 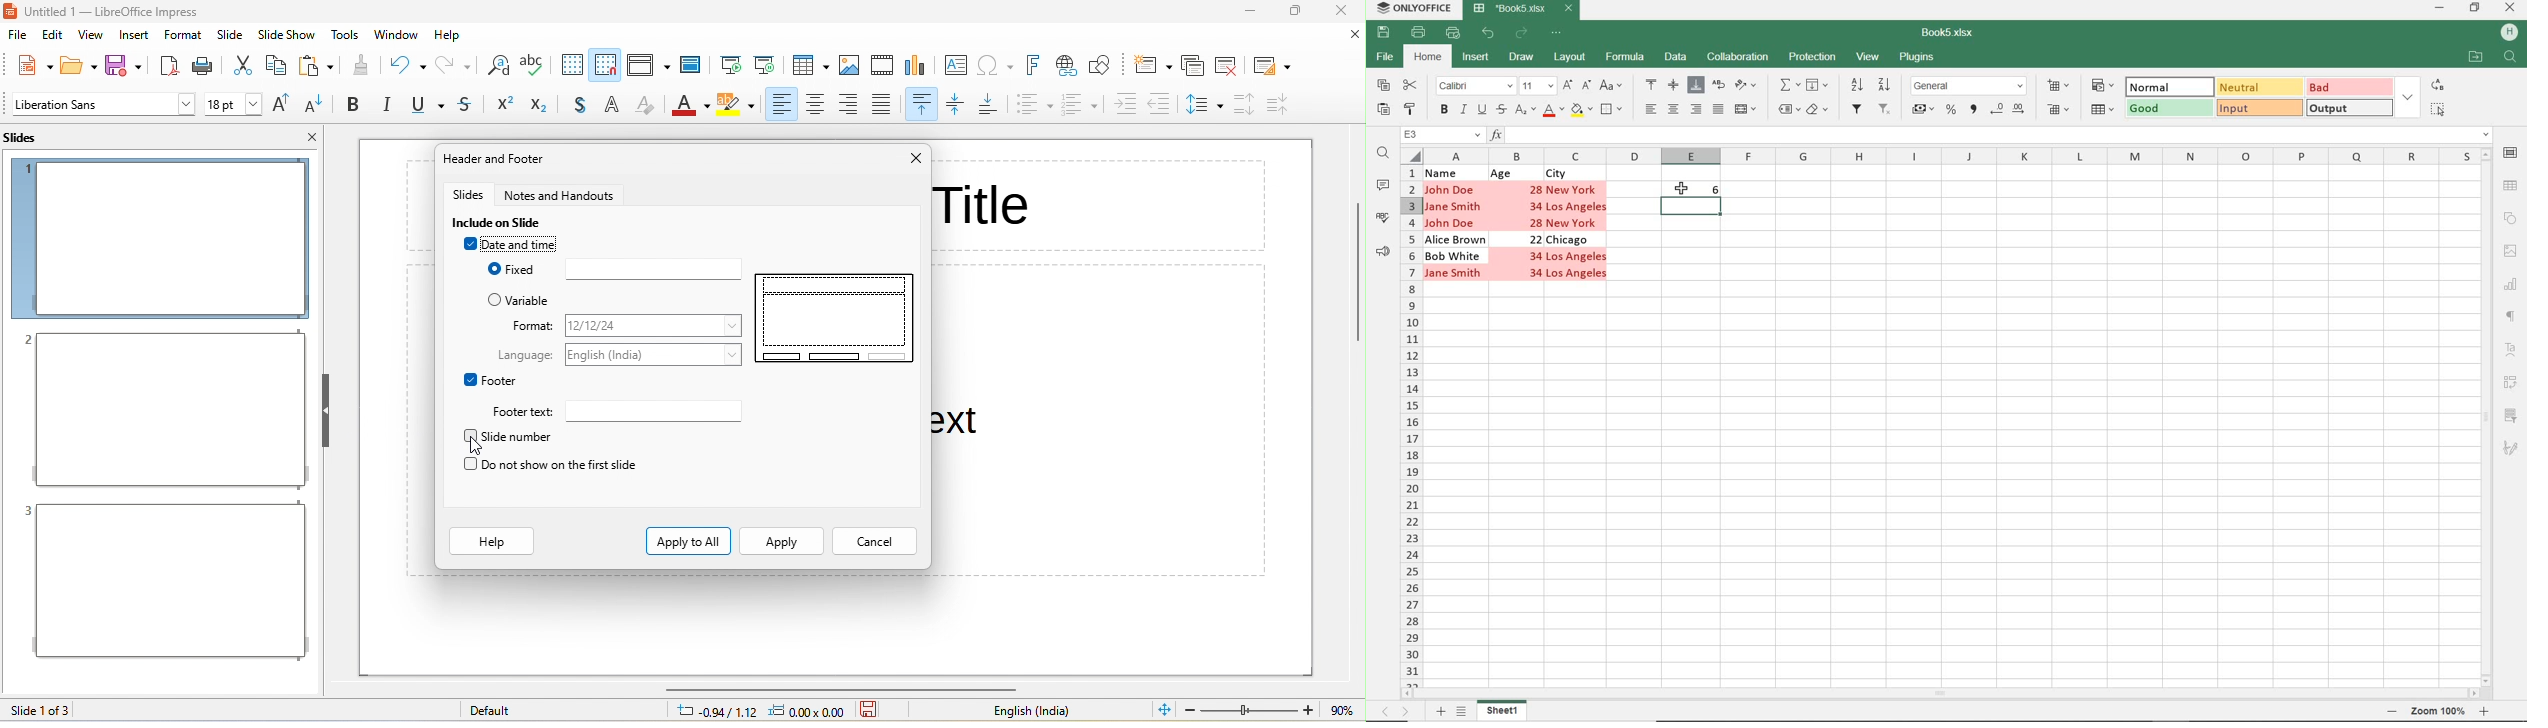 I want to click on align left, so click(x=779, y=105).